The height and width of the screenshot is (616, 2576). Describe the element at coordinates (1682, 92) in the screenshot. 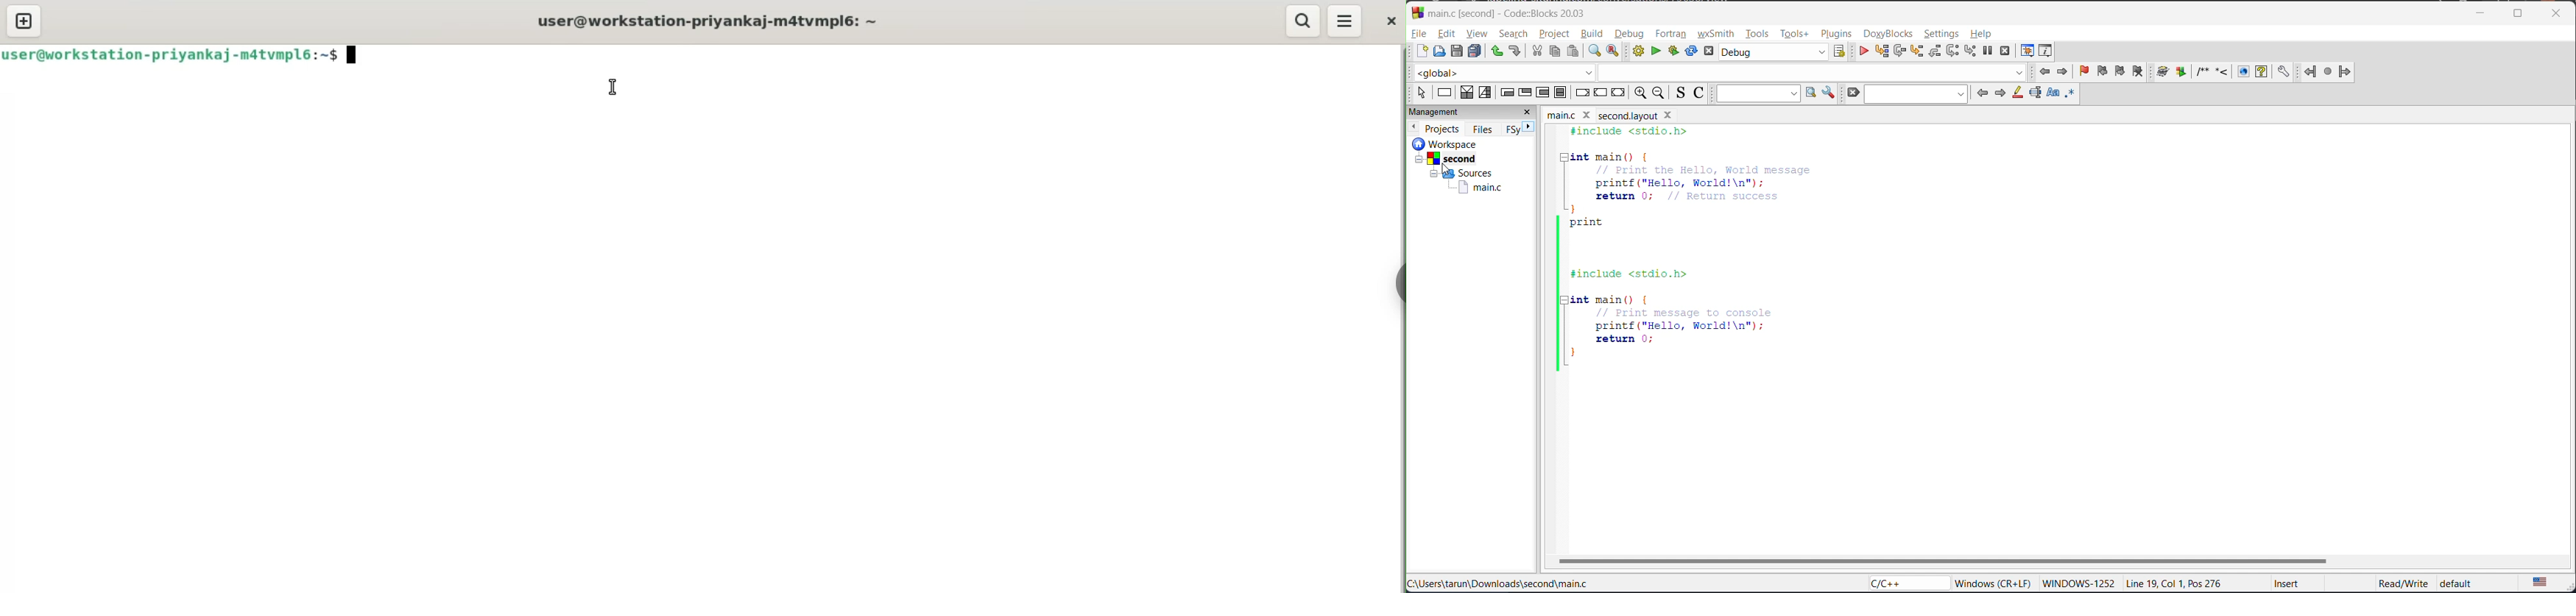

I see `toggle source` at that location.